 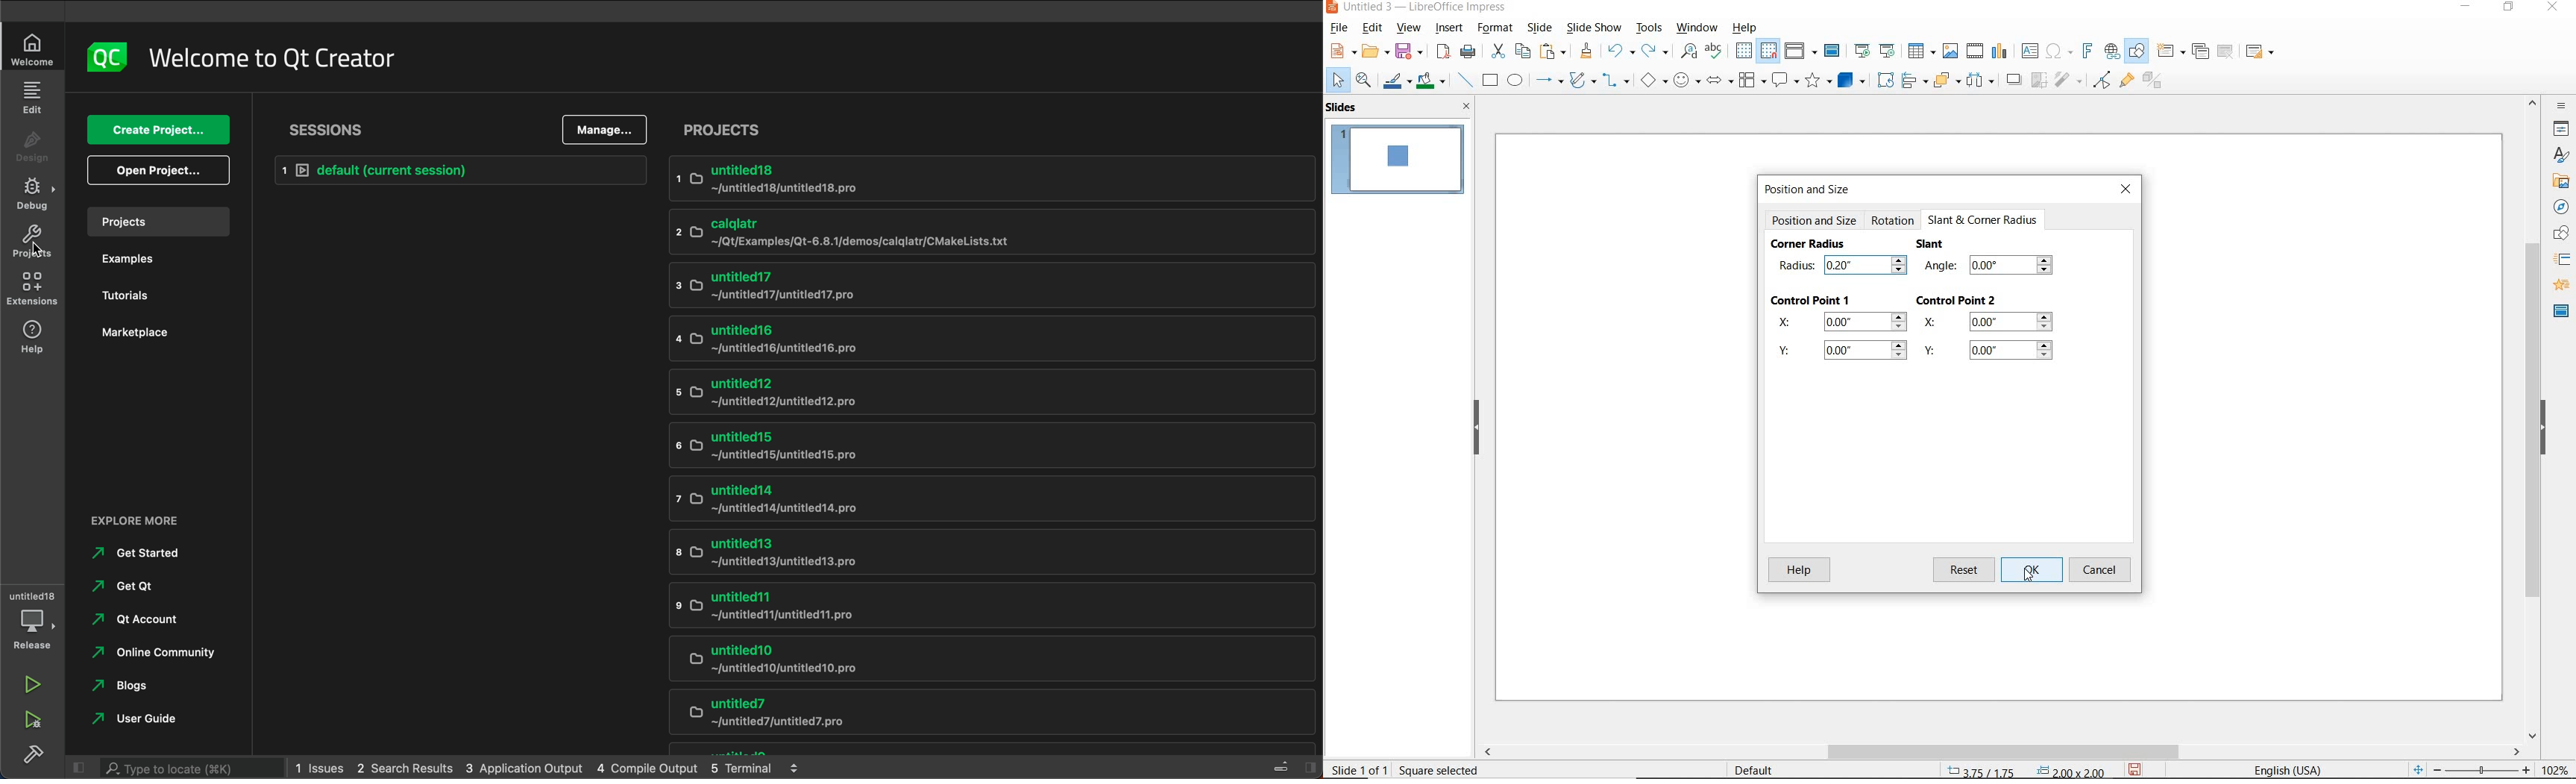 I want to click on slide show, so click(x=1595, y=28).